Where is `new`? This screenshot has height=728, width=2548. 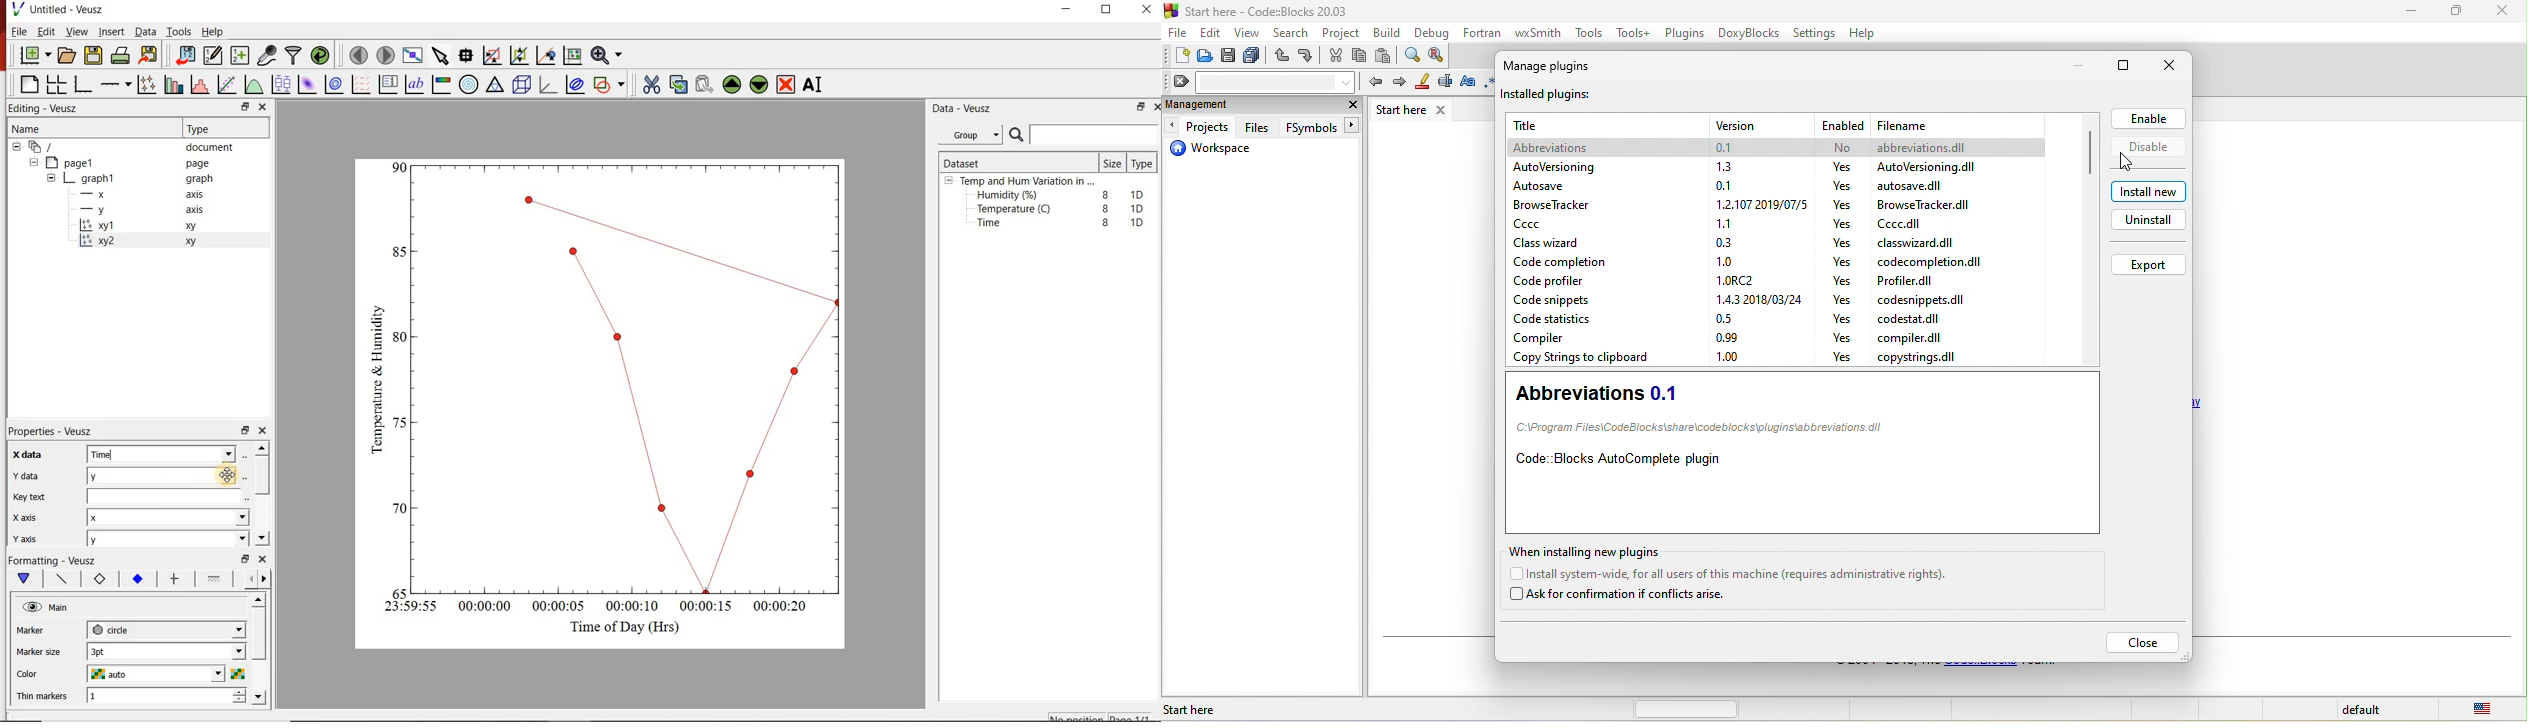 new is located at coordinates (1177, 55).